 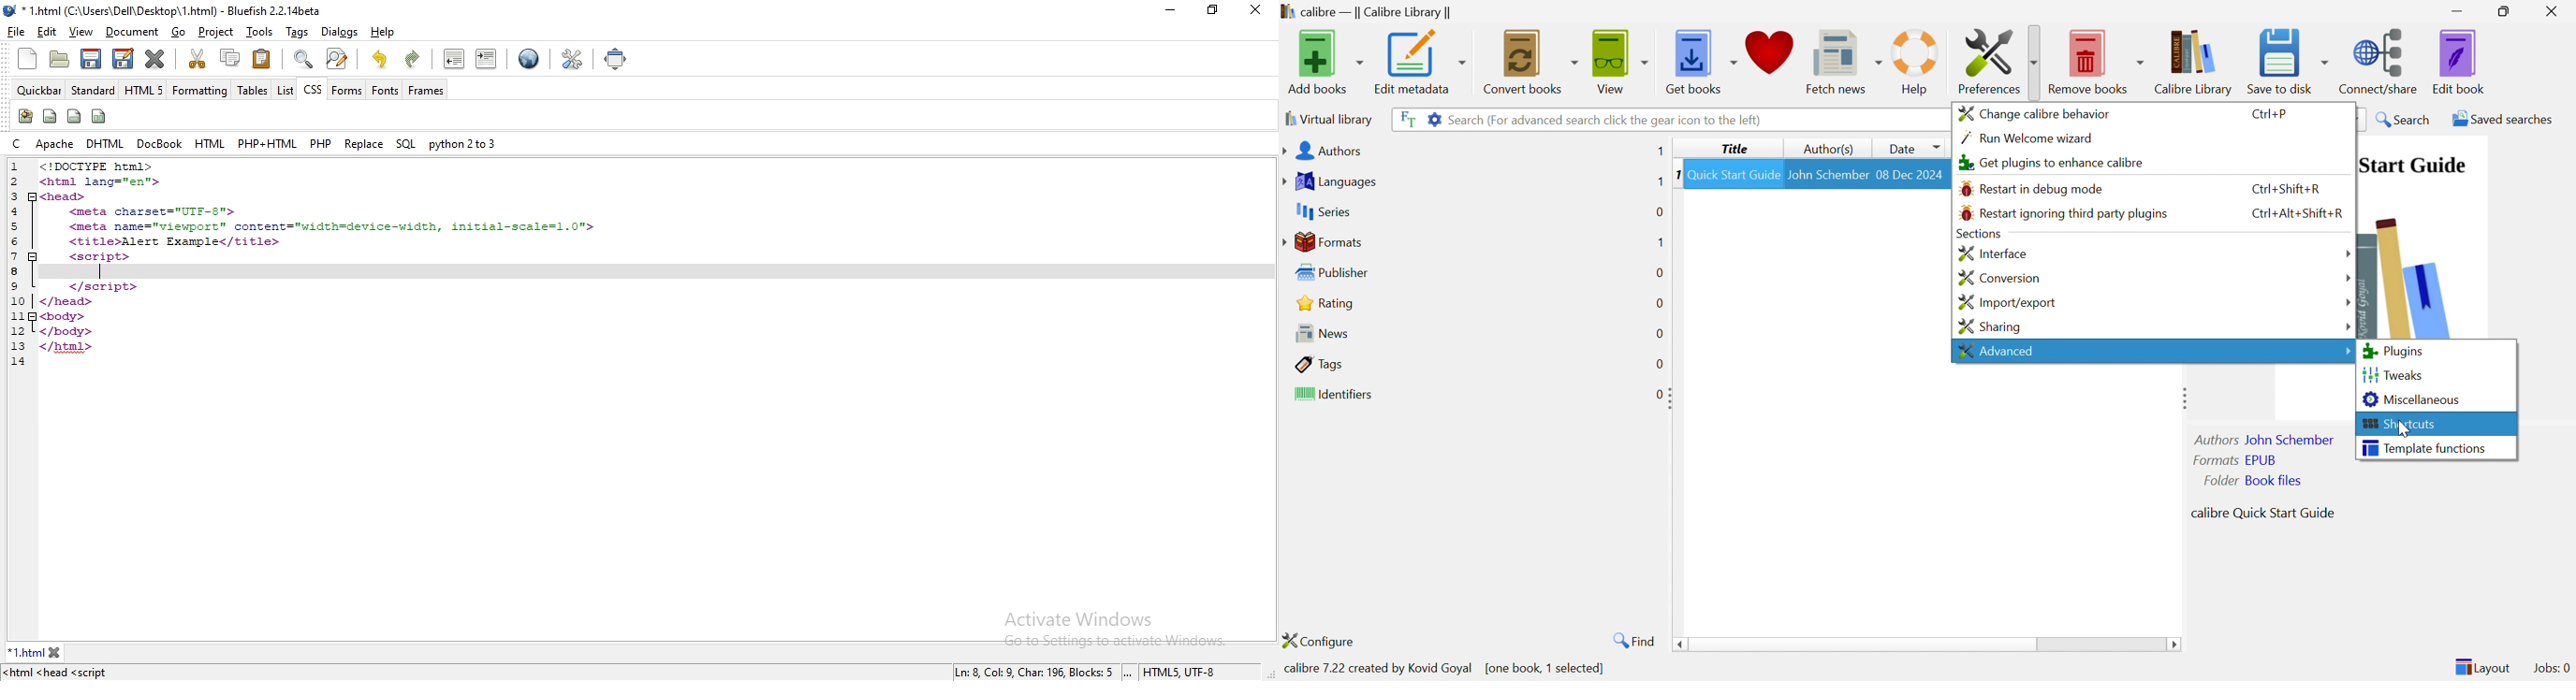 What do you see at coordinates (65, 196) in the screenshot?
I see `<head>` at bounding box center [65, 196].